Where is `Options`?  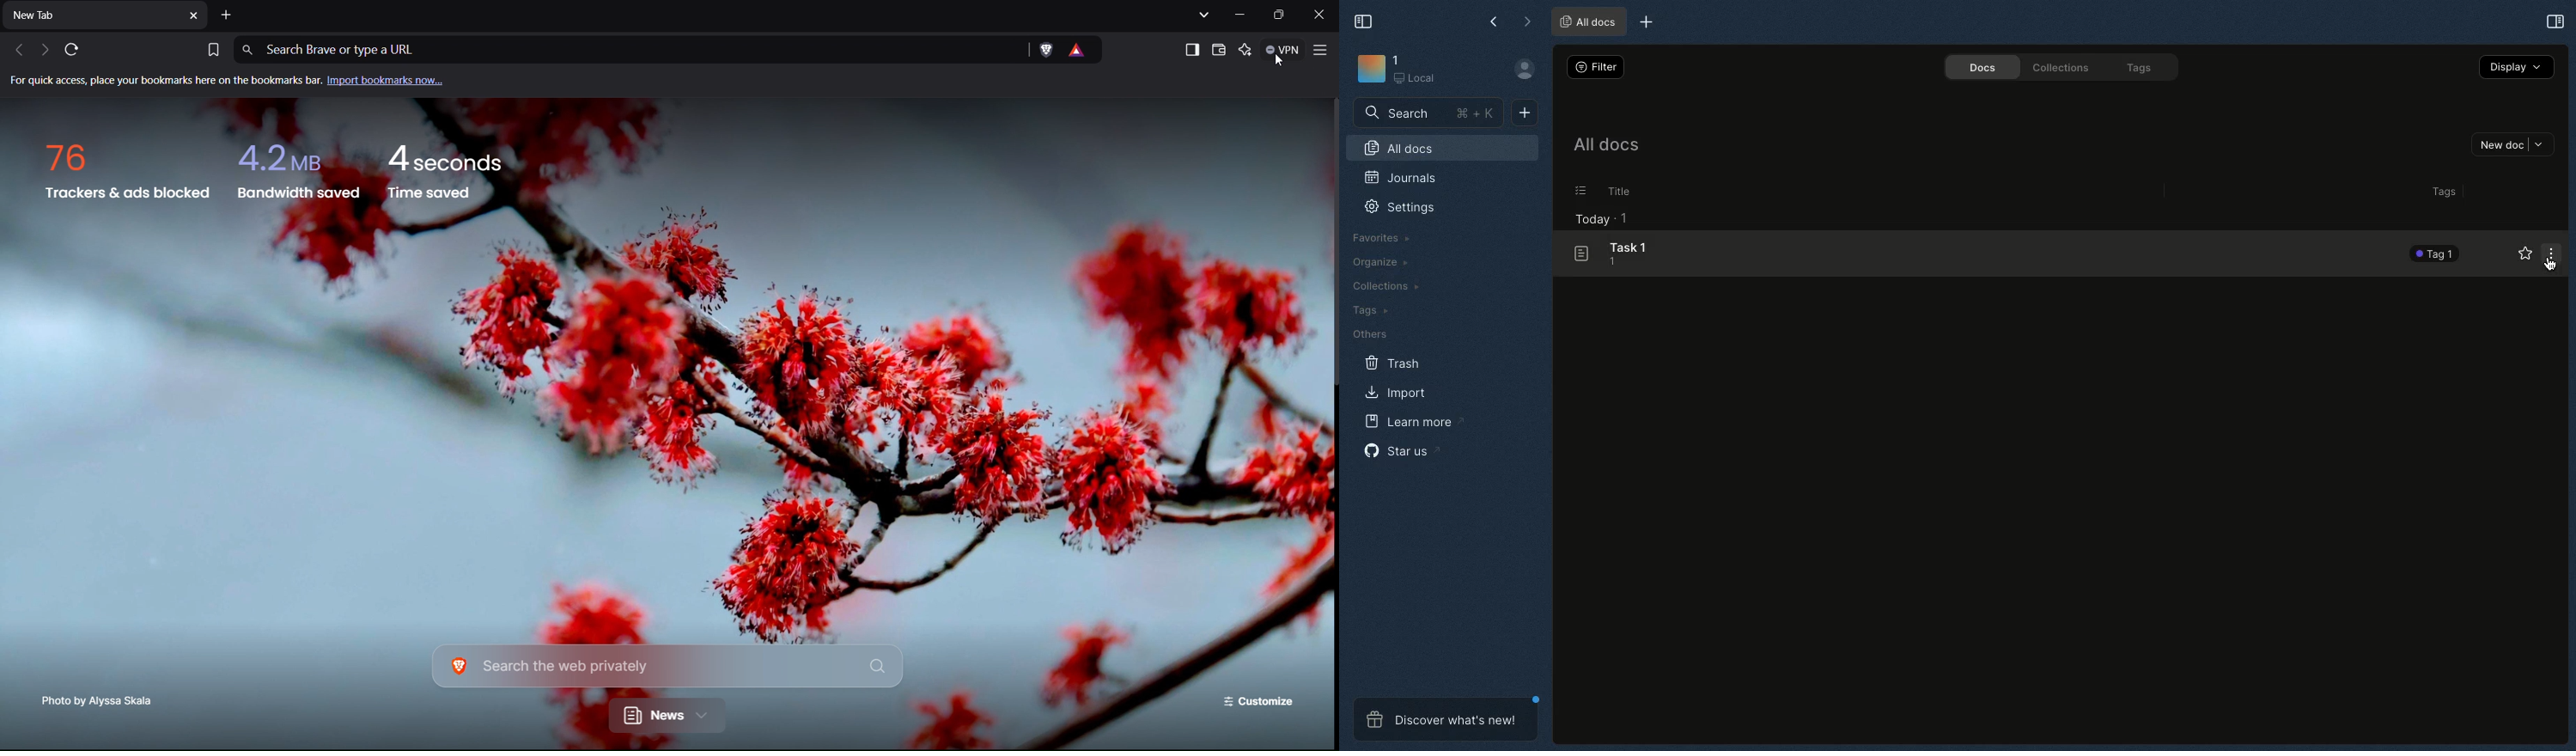
Options is located at coordinates (2549, 258).